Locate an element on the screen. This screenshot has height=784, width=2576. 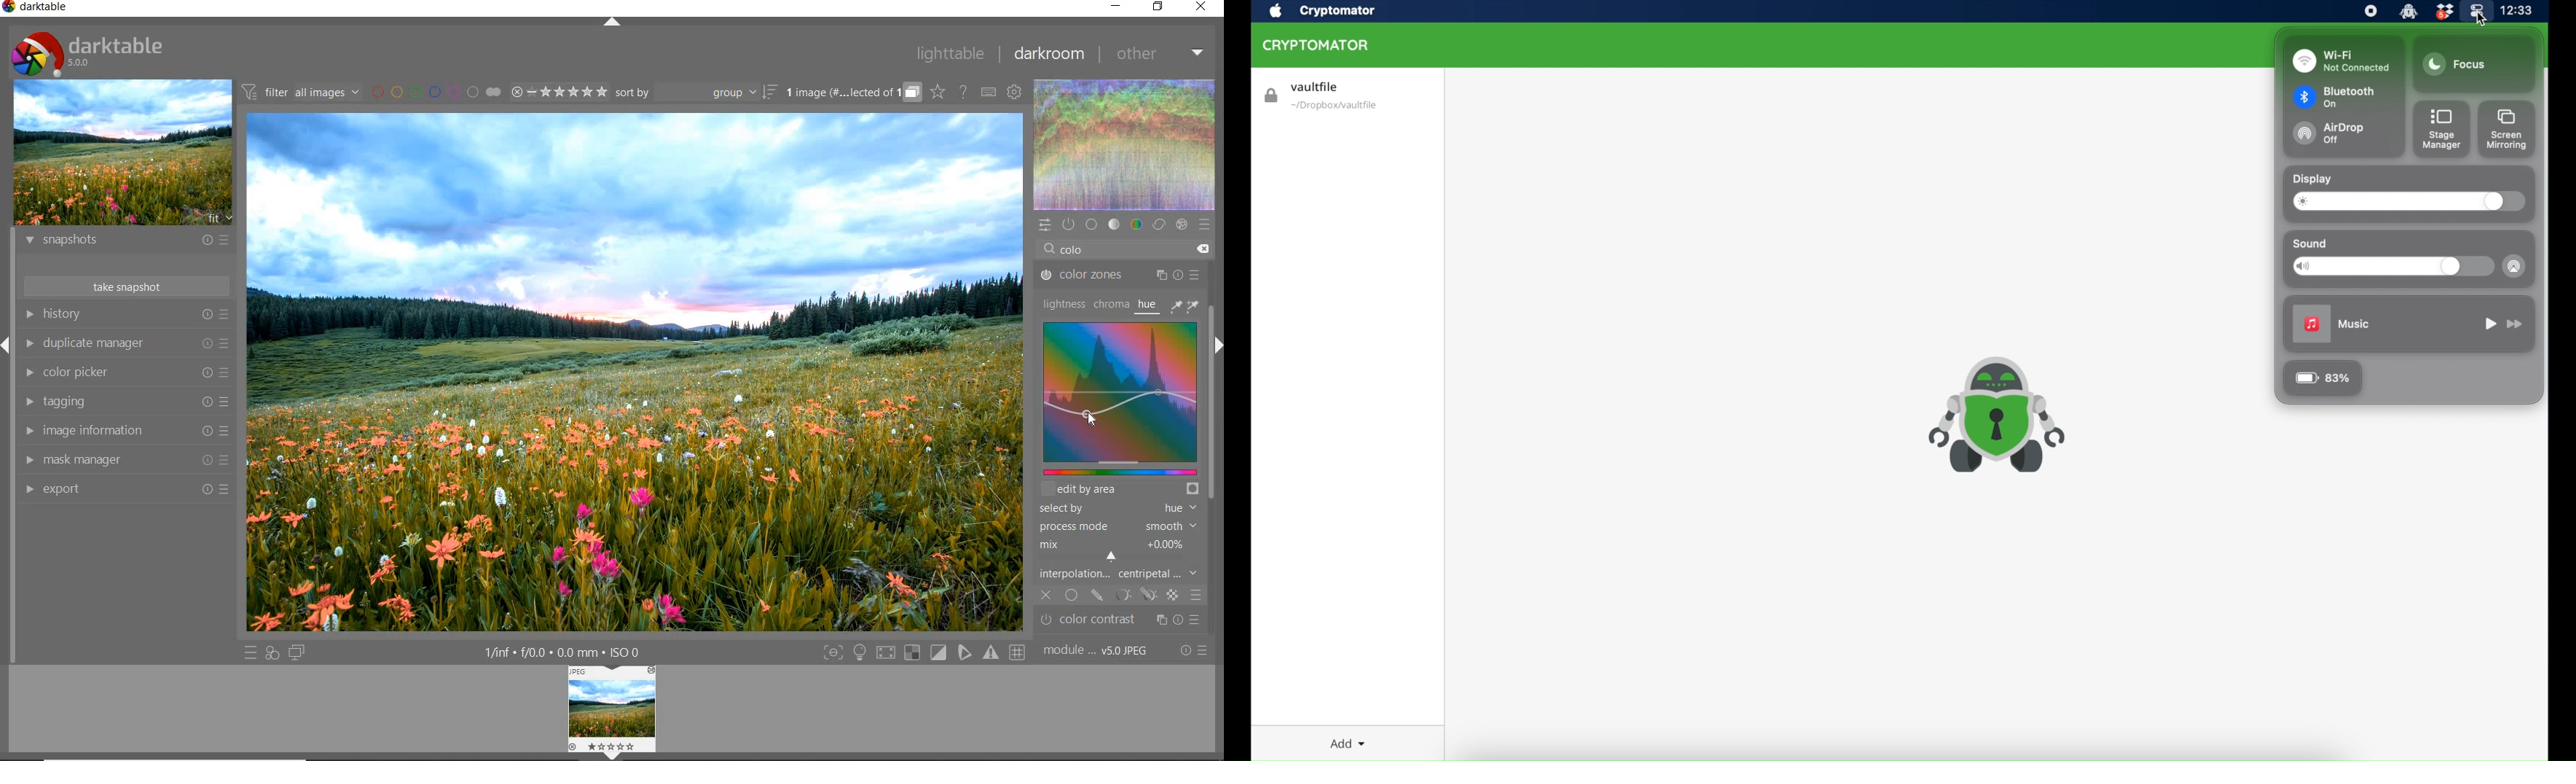
sort is located at coordinates (695, 94).